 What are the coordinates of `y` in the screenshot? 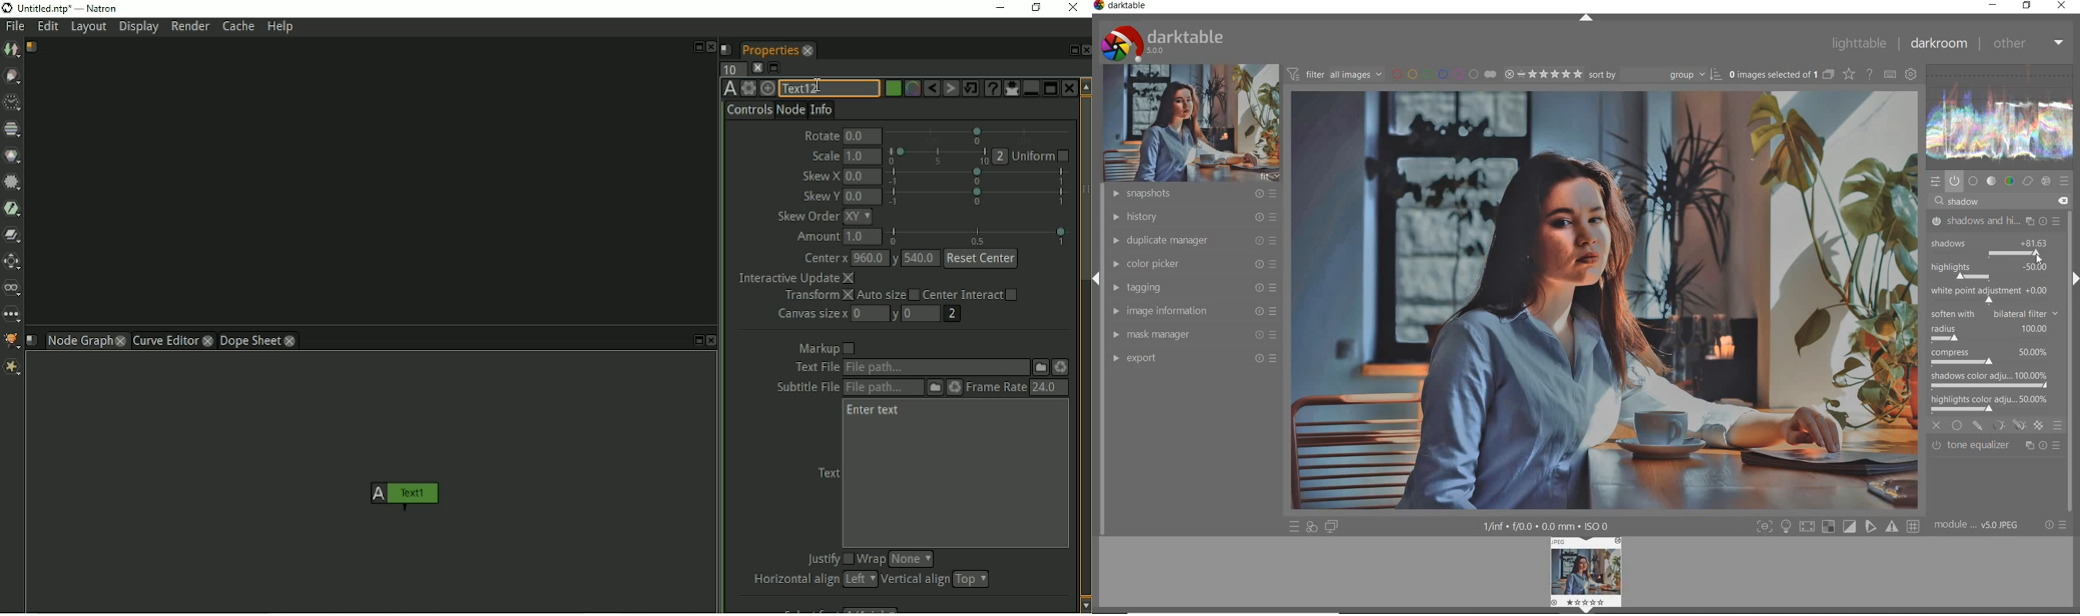 It's located at (897, 315).